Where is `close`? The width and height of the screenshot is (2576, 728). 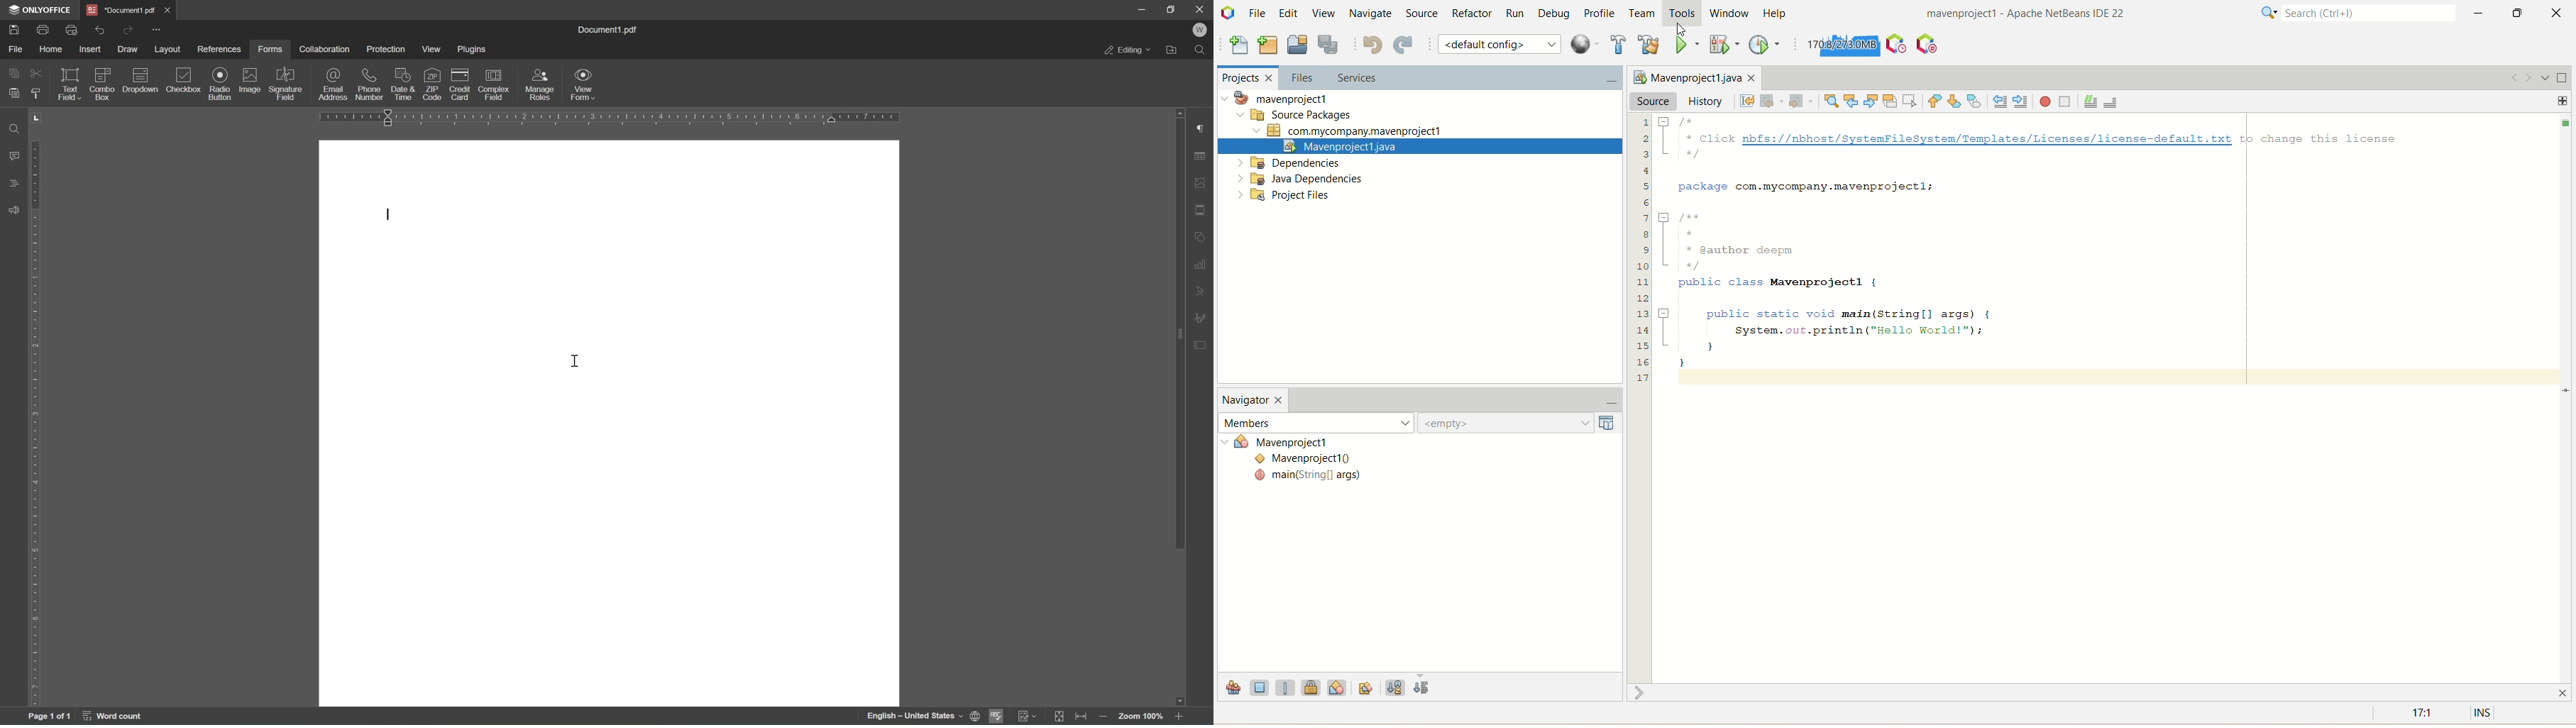 close is located at coordinates (1199, 9).